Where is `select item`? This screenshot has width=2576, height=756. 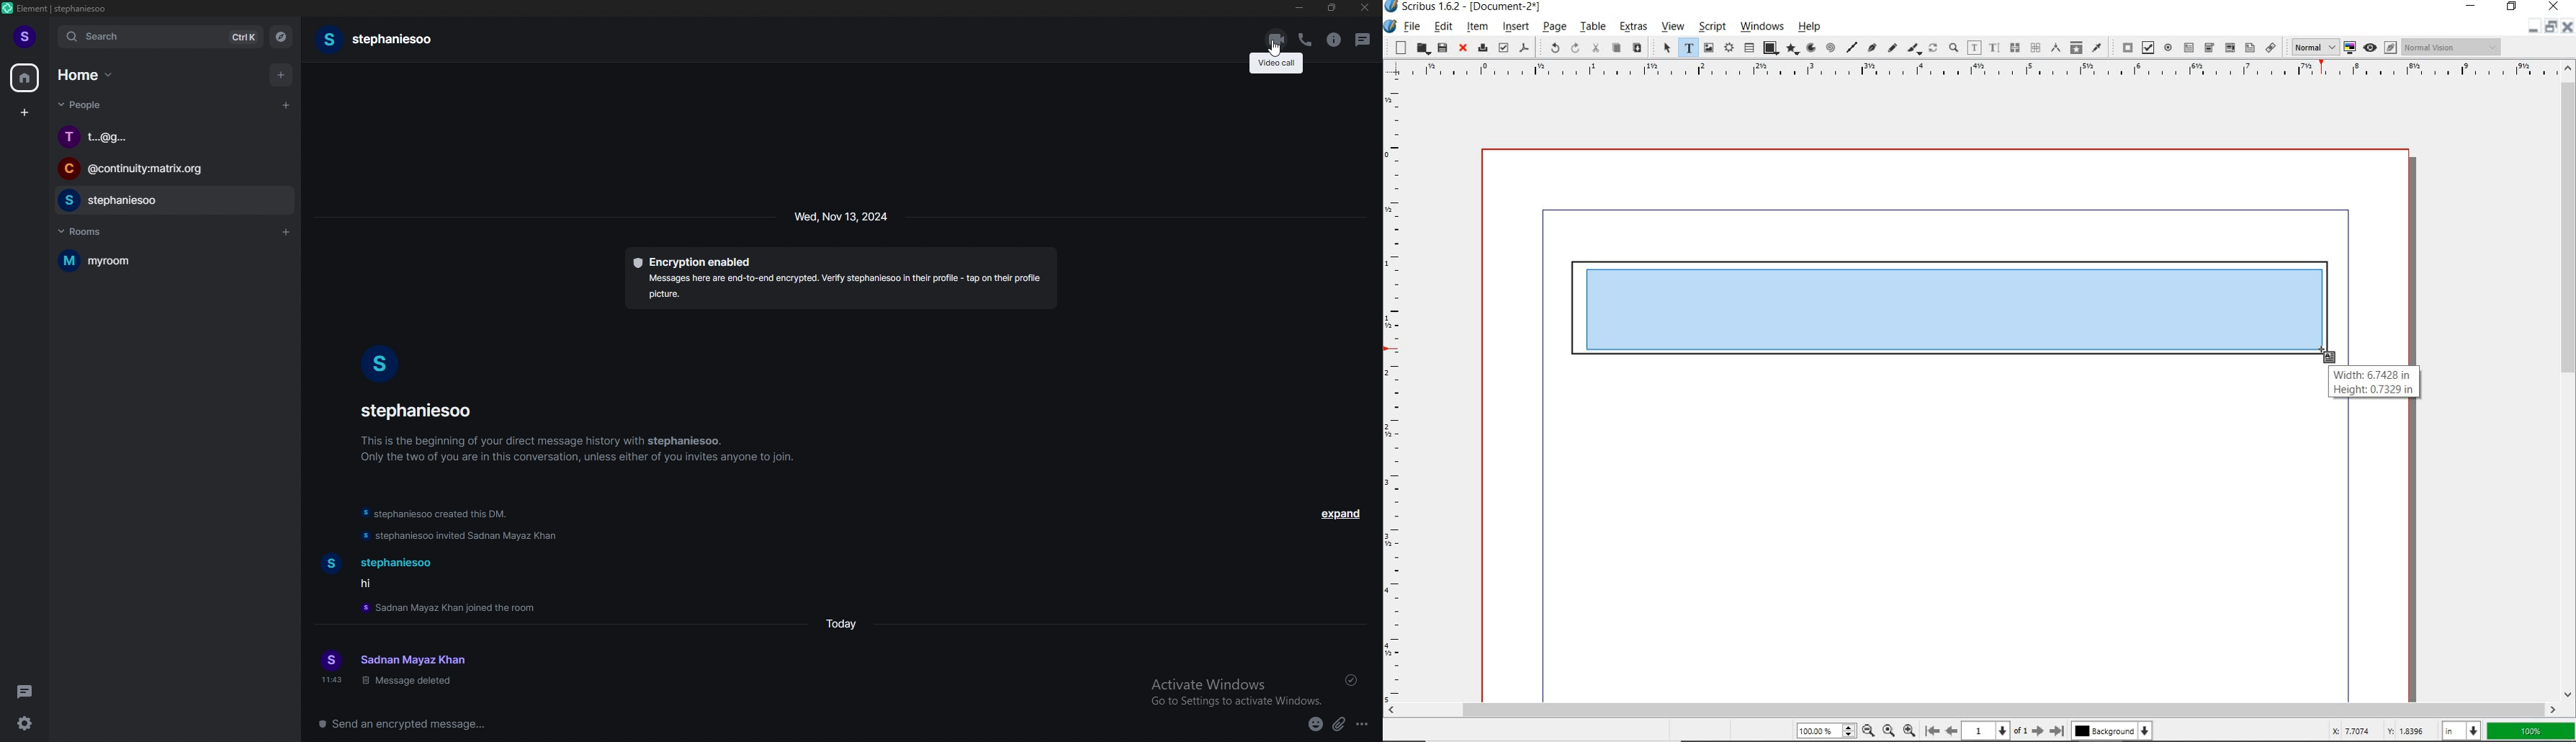
select item is located at coordinates (1666, 47).